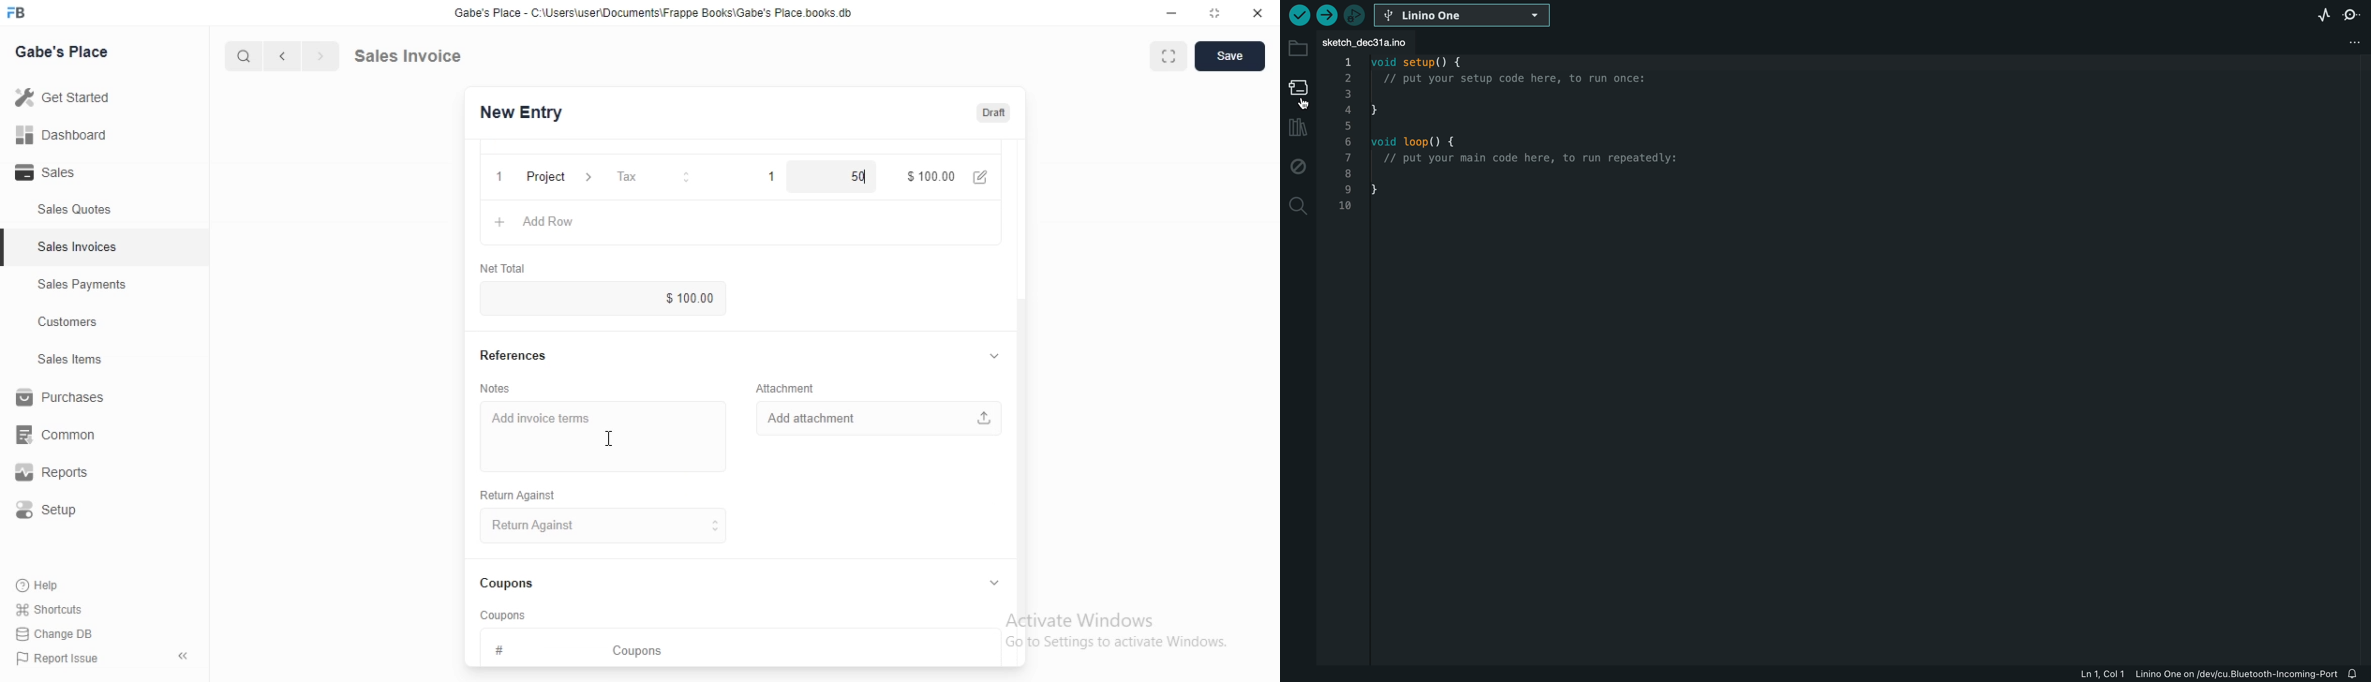 Image resolution: width=2380 pixels, height=700 pixels. I want to click on 50, so click(839, 175).